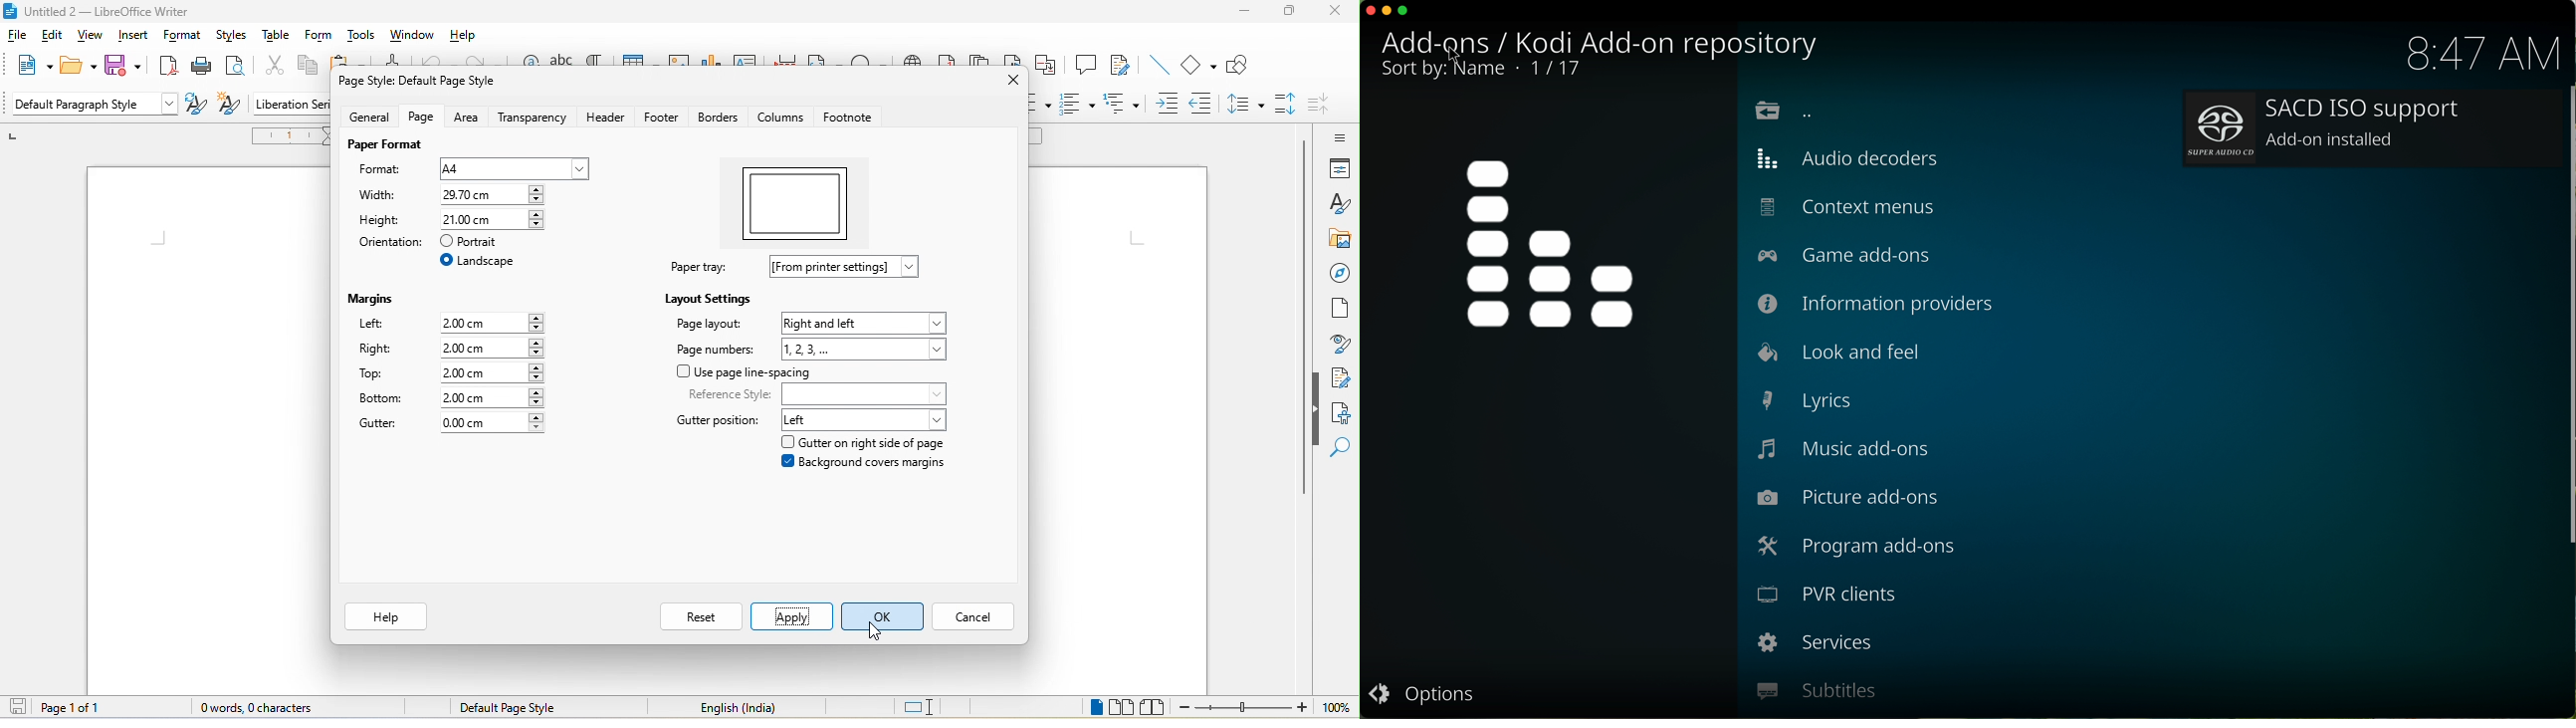 The width and height of the screenshot is (2576, 728). Describe the element at coordinates (1845, 451) in the screenshot. I see `music add-ons` at that location.